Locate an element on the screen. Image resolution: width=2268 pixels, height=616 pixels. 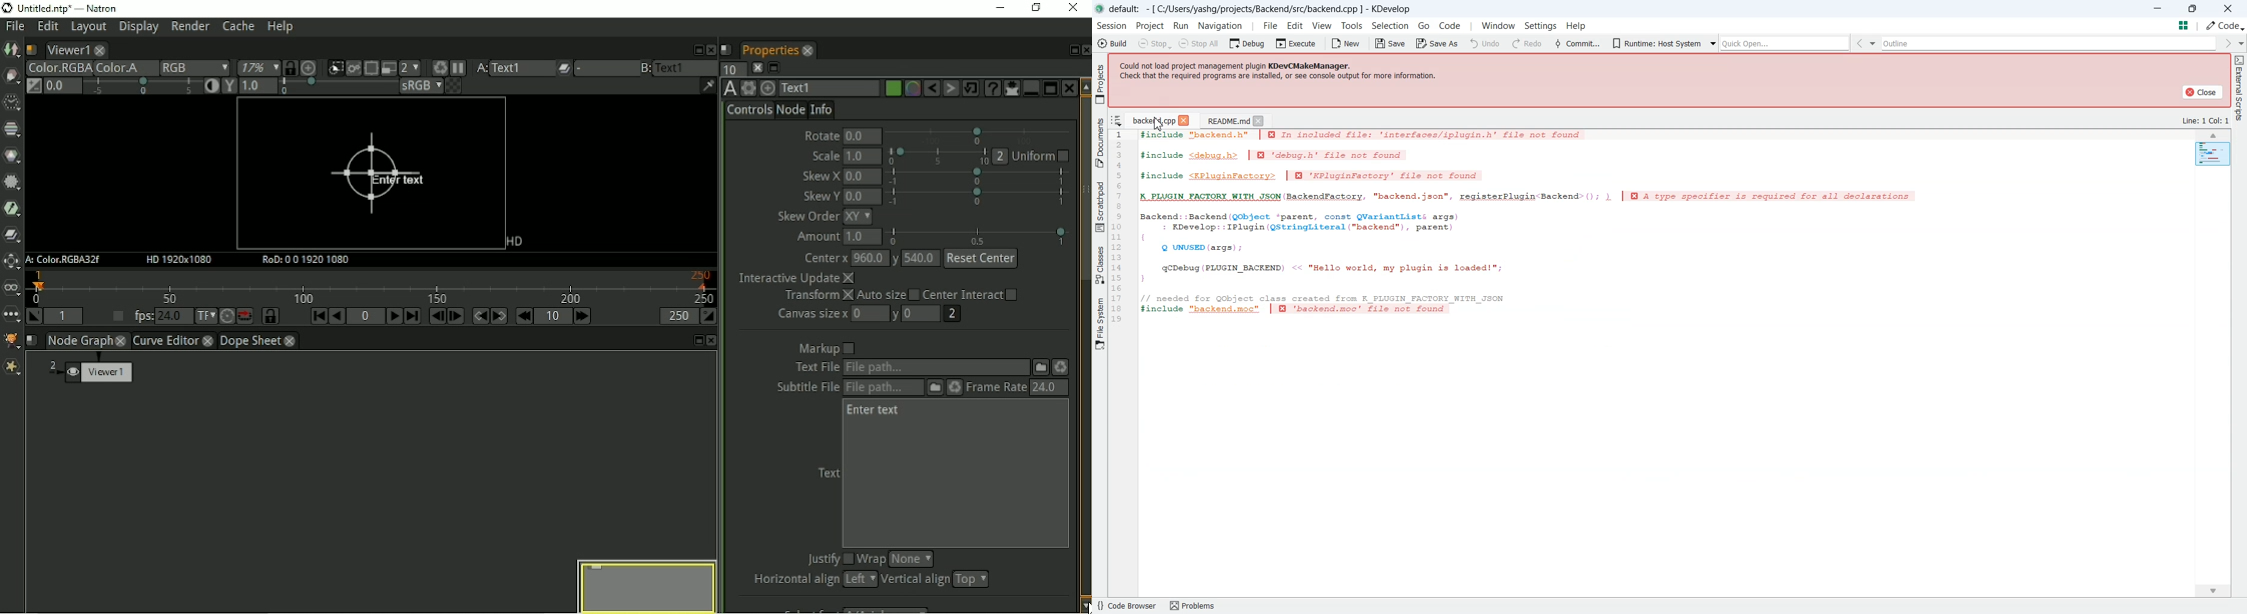
top is located at coordinates (970, 579).